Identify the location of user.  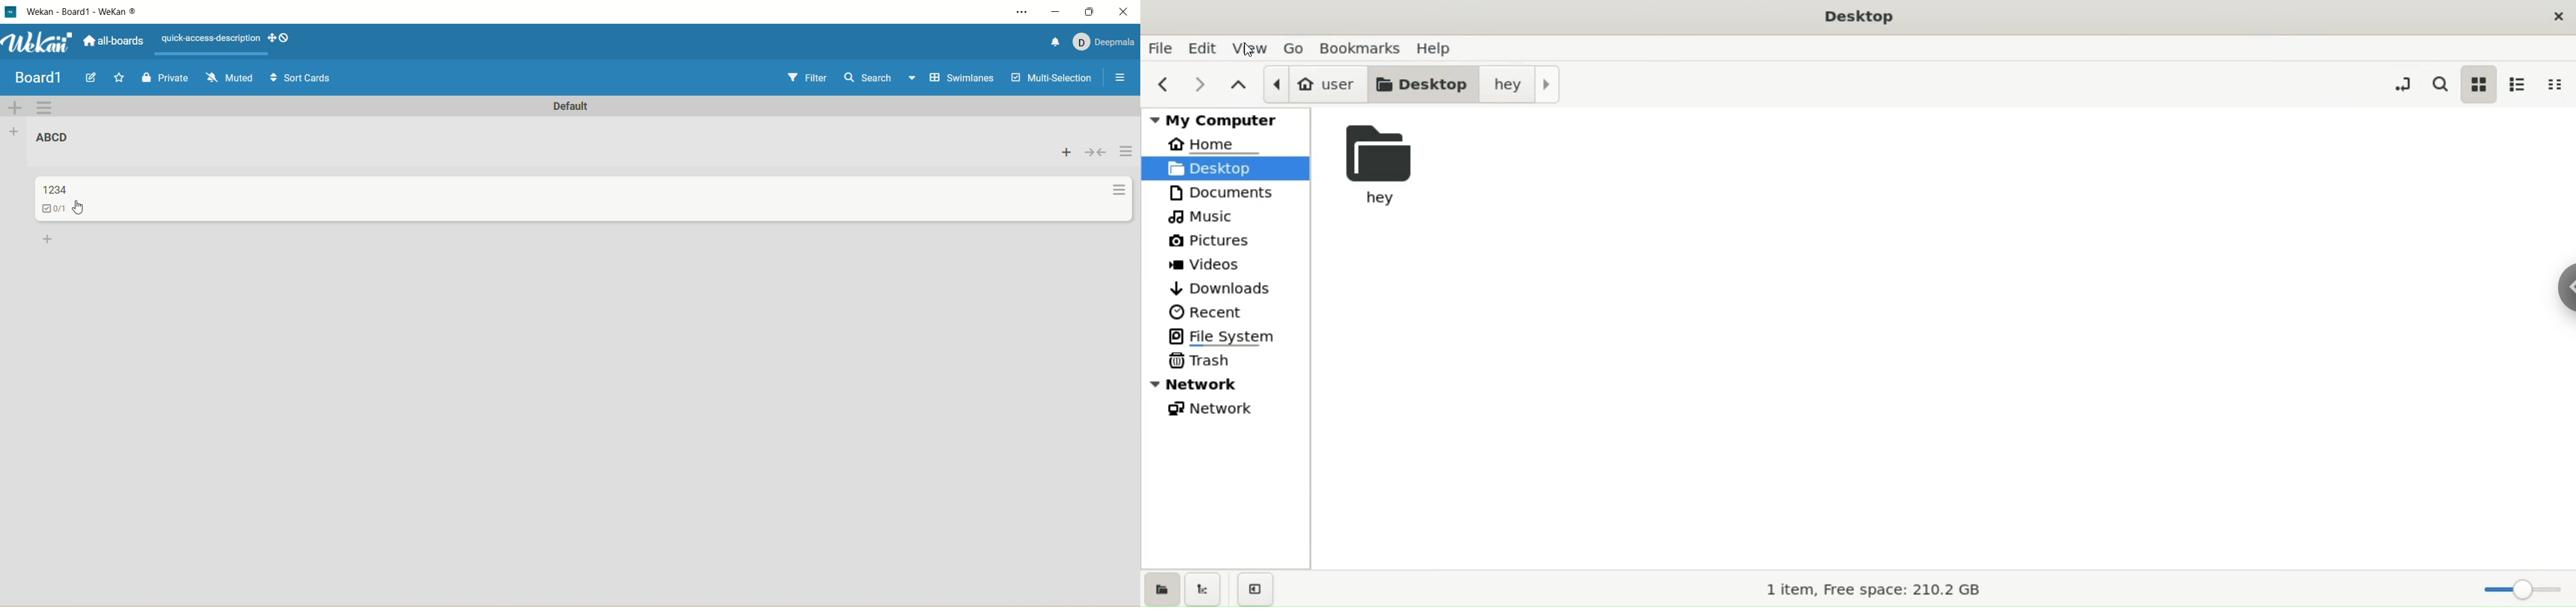
(1315, 83).